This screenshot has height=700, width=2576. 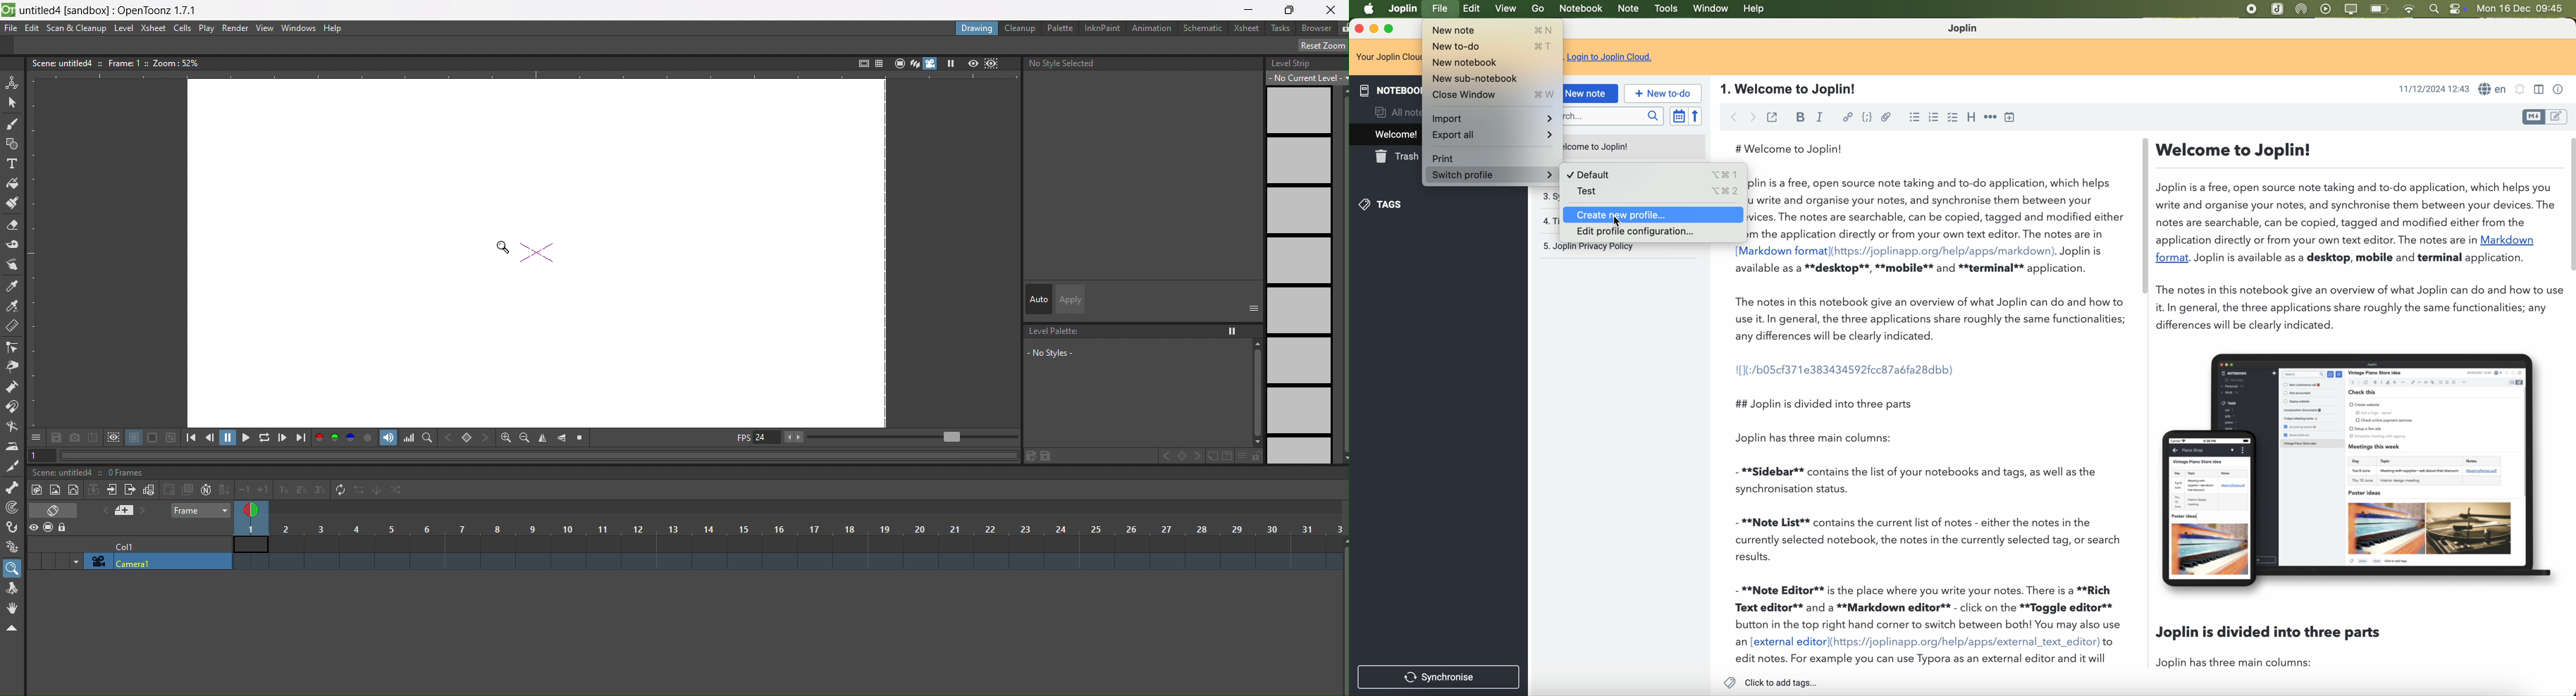 What do you see at coordinates (2110, 642) in the screenshot?
I see `to` at bounding box center [2110, 642].